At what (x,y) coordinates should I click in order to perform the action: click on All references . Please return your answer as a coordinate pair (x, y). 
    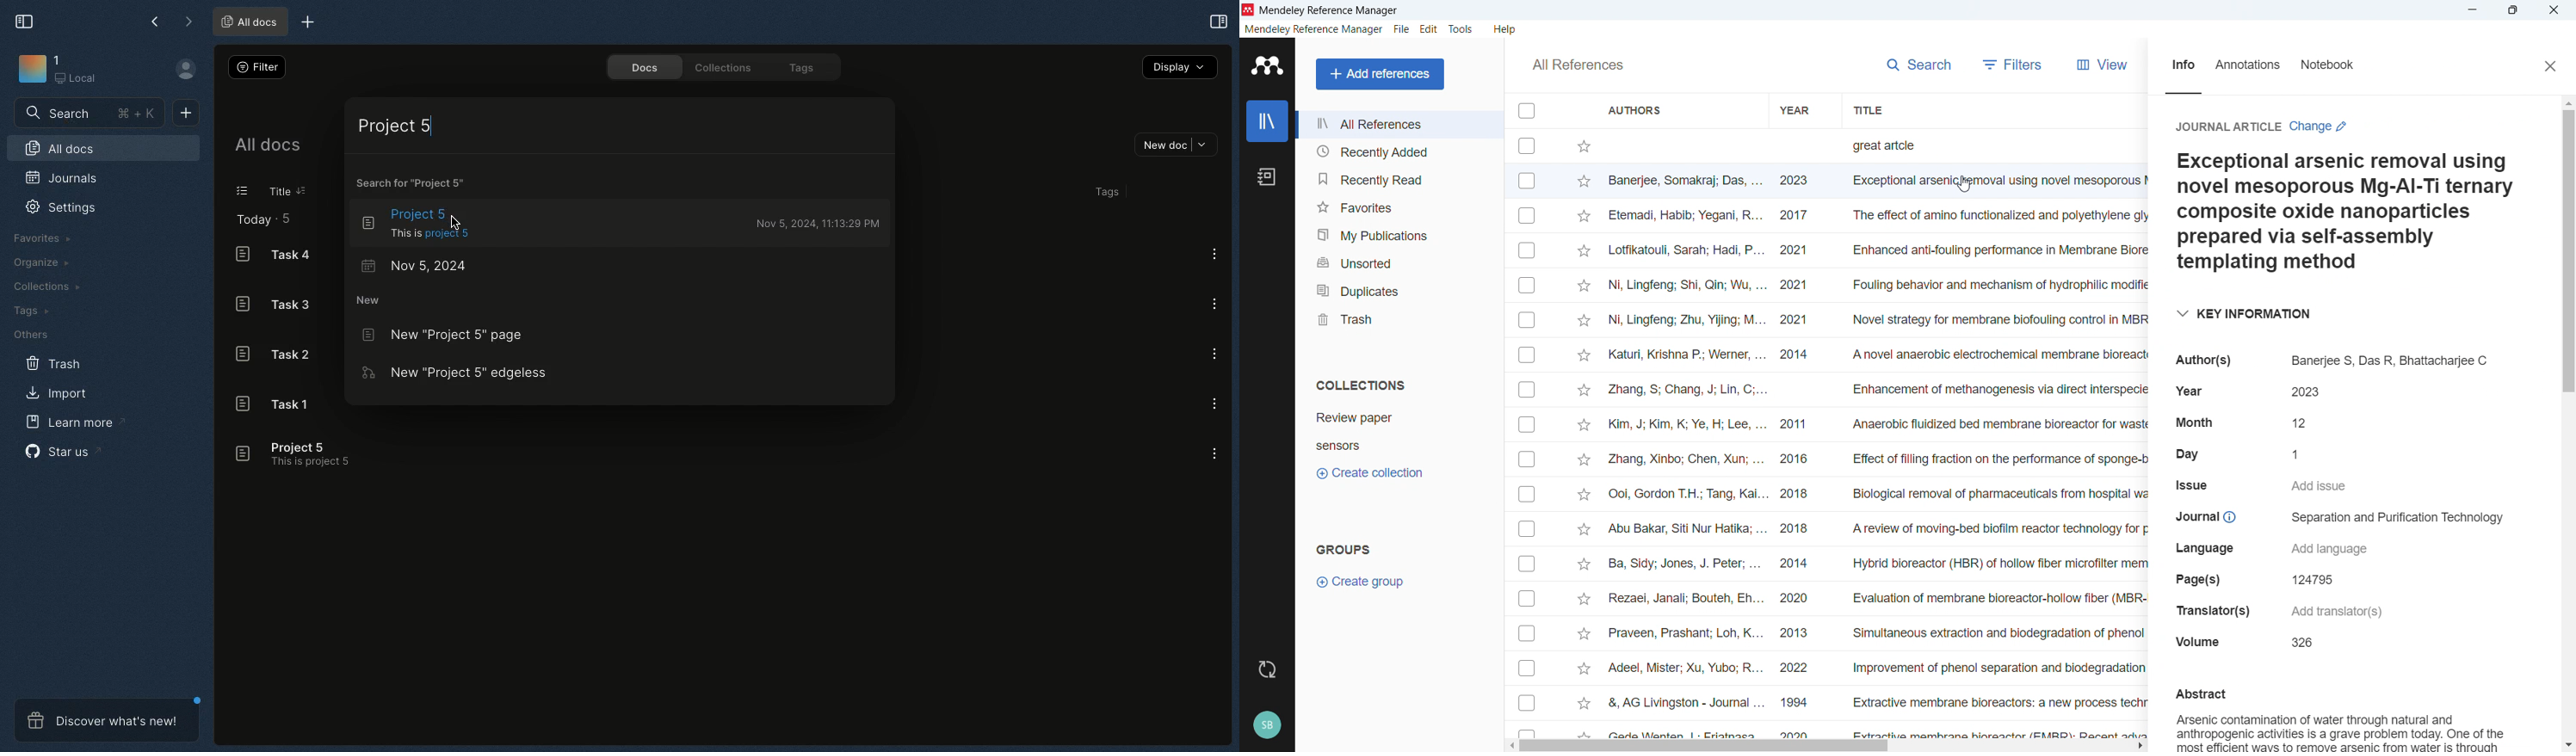
    Looking at the image, I should click on (1577, 65).